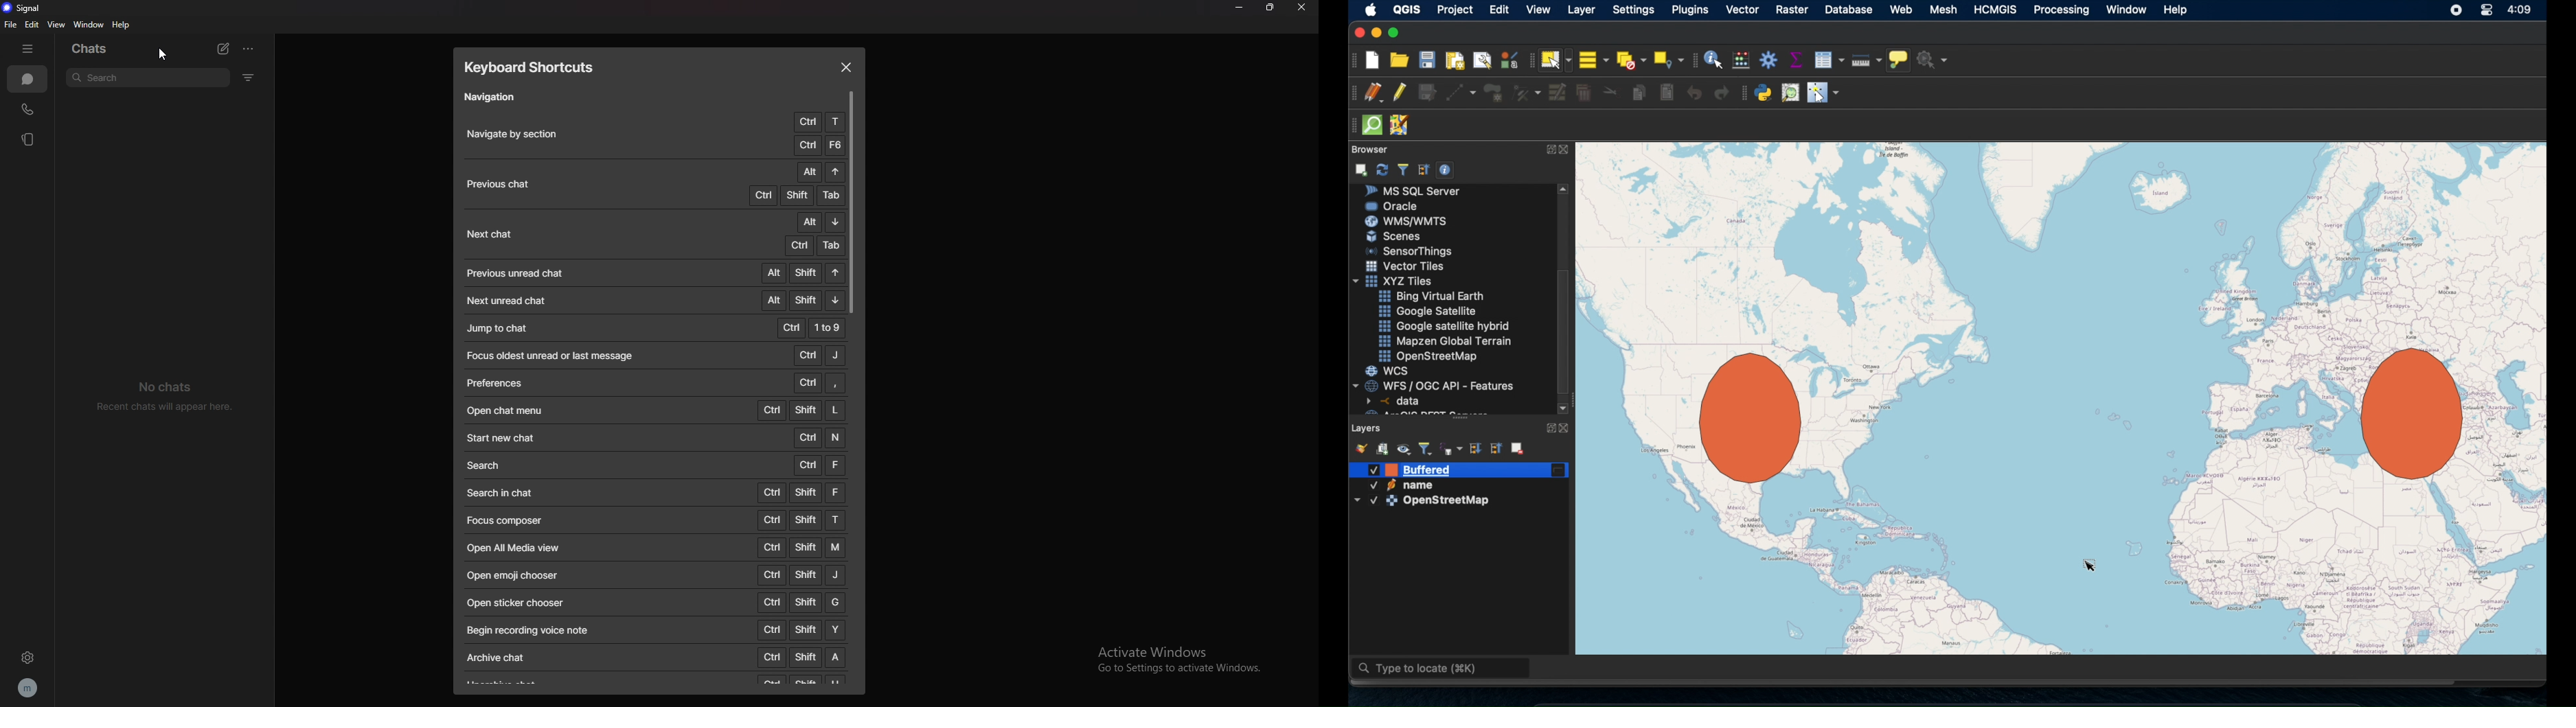 The height and width of the screenshot is (728, 2576). What do you see at coordinates (1410, 251) in the screenshot?
I see `sensor things` at bounding box center [1410, 251].